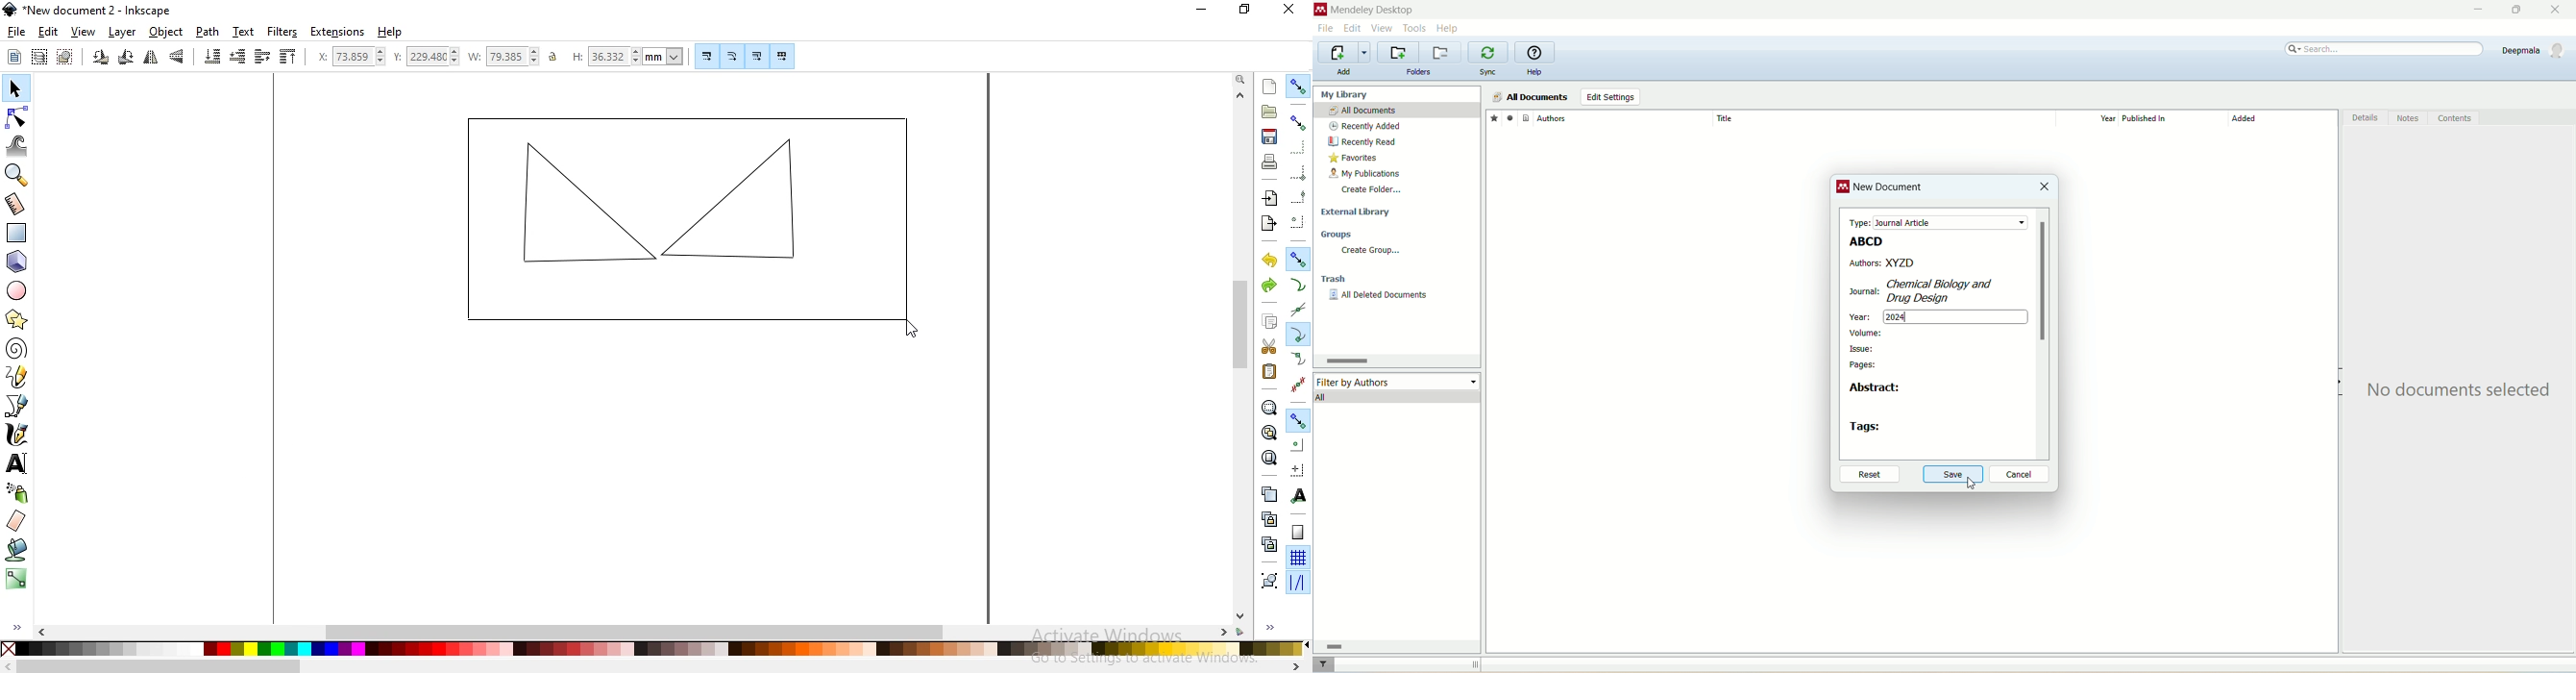 The image size is (2576, 700). Describe the element at coordinates (2475, 10) in the screenshot. I see `minimize` at that location.